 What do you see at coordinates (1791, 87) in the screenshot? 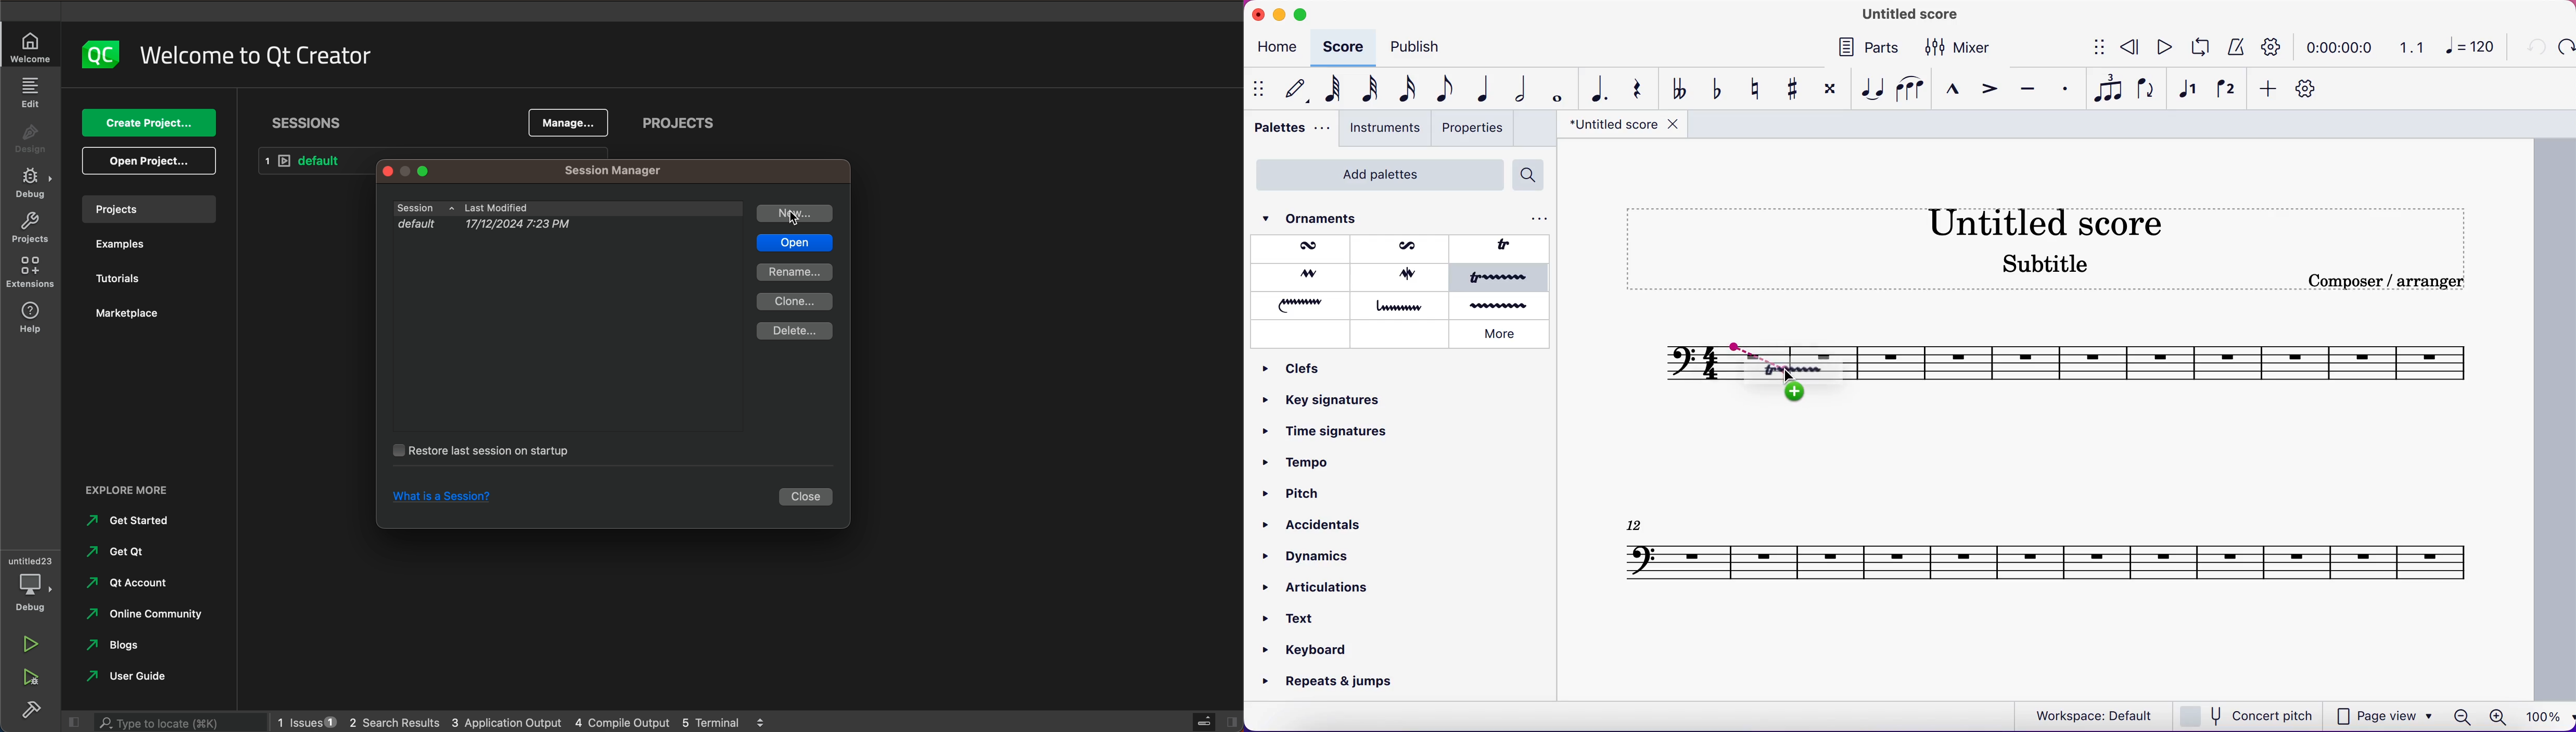
I see `toggle sharp` at bounding box center [1791, 87].